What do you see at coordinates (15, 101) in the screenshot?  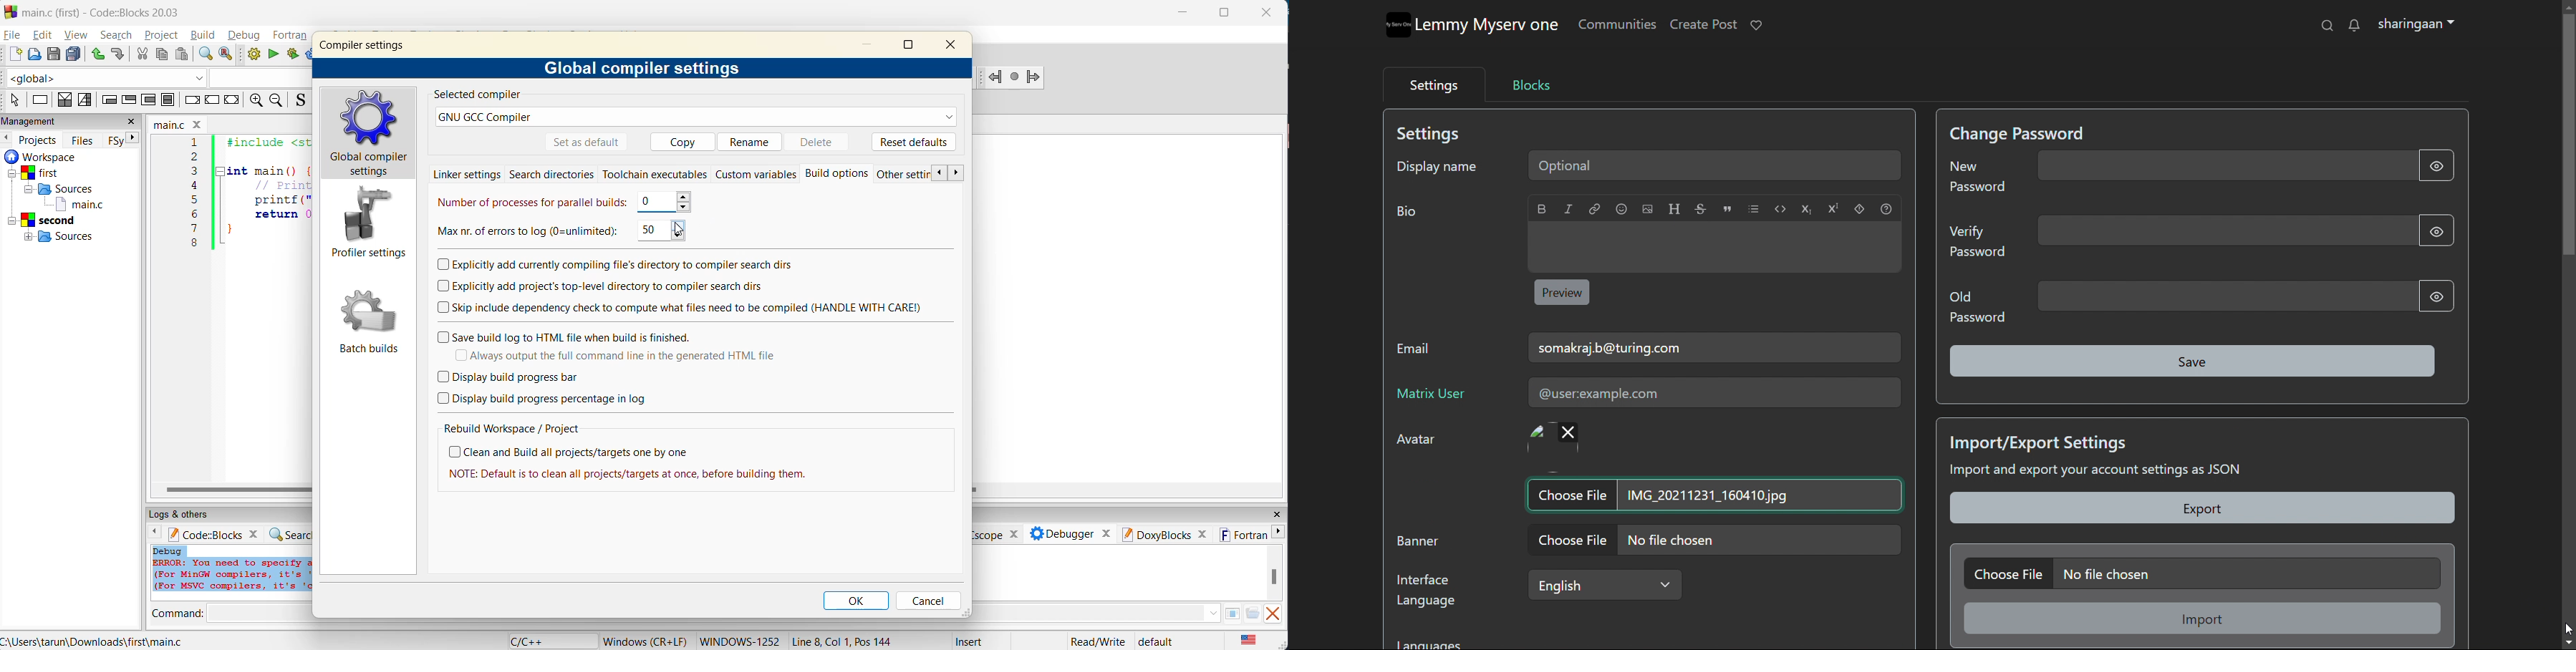 I see `select` at bounding box center [15, 101].